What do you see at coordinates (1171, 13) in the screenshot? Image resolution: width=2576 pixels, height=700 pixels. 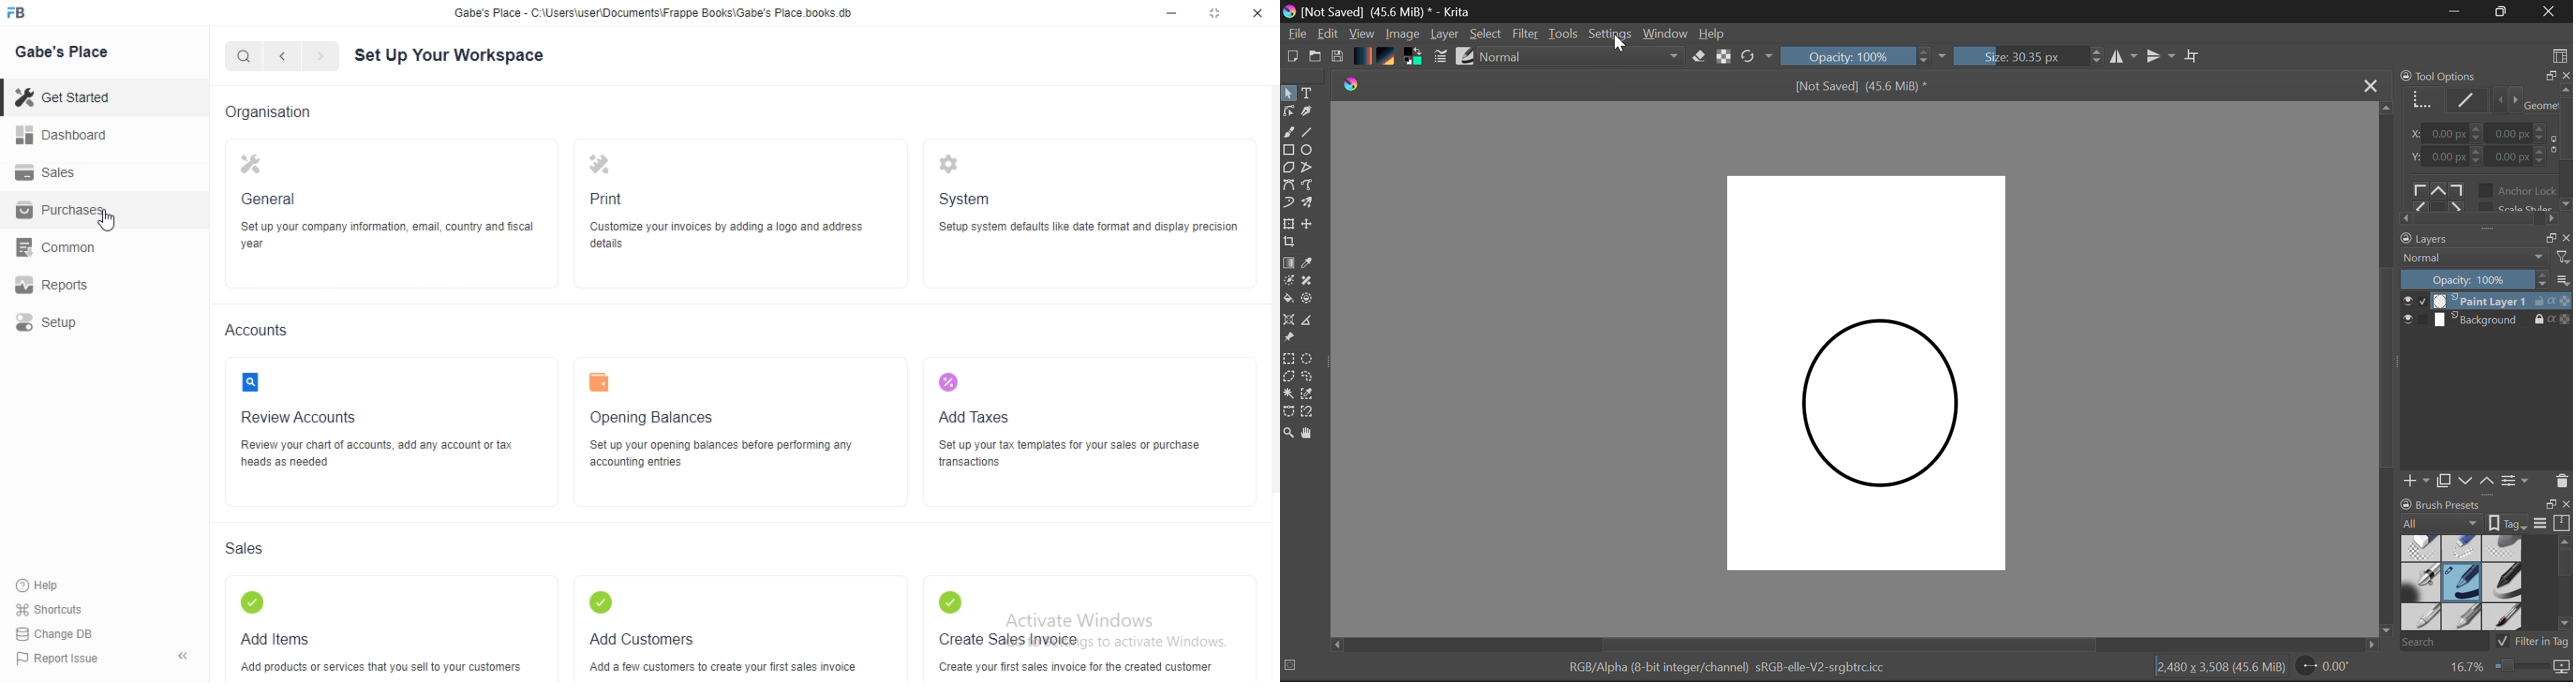 I see `Minimize` at bounding box center [1171, 13].